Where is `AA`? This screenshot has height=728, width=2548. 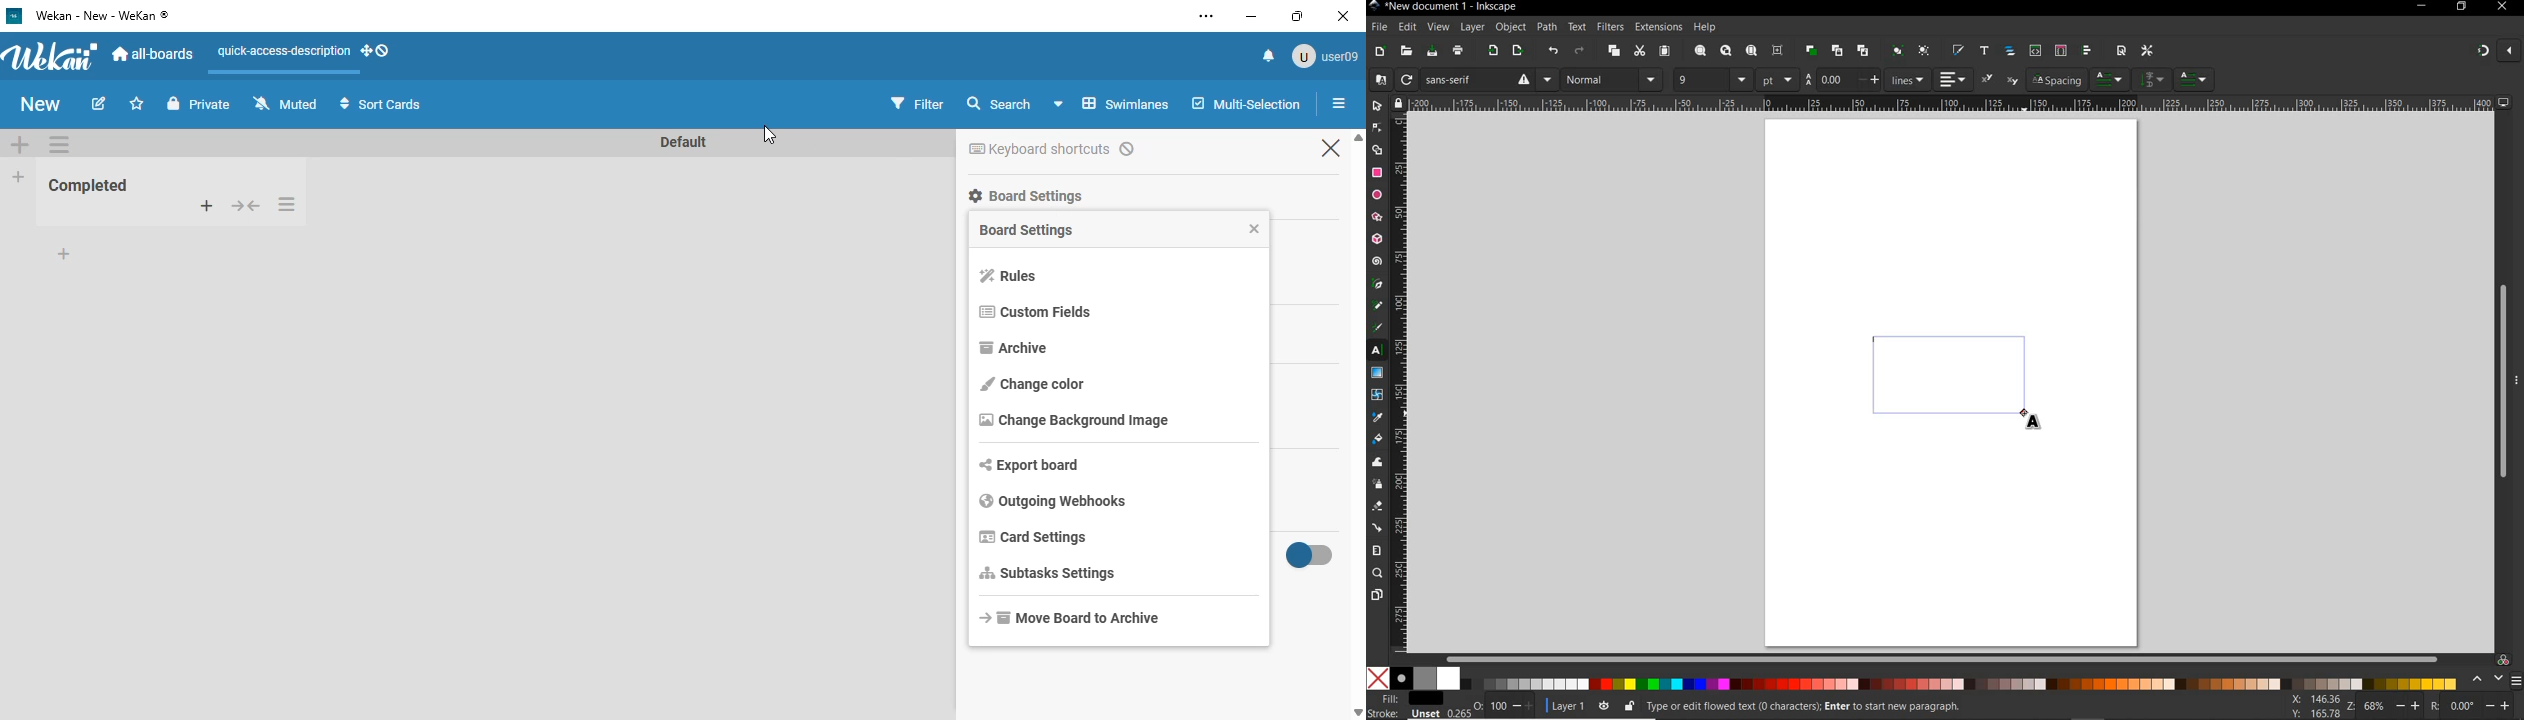
AA is located at coordinates (1808, 80).